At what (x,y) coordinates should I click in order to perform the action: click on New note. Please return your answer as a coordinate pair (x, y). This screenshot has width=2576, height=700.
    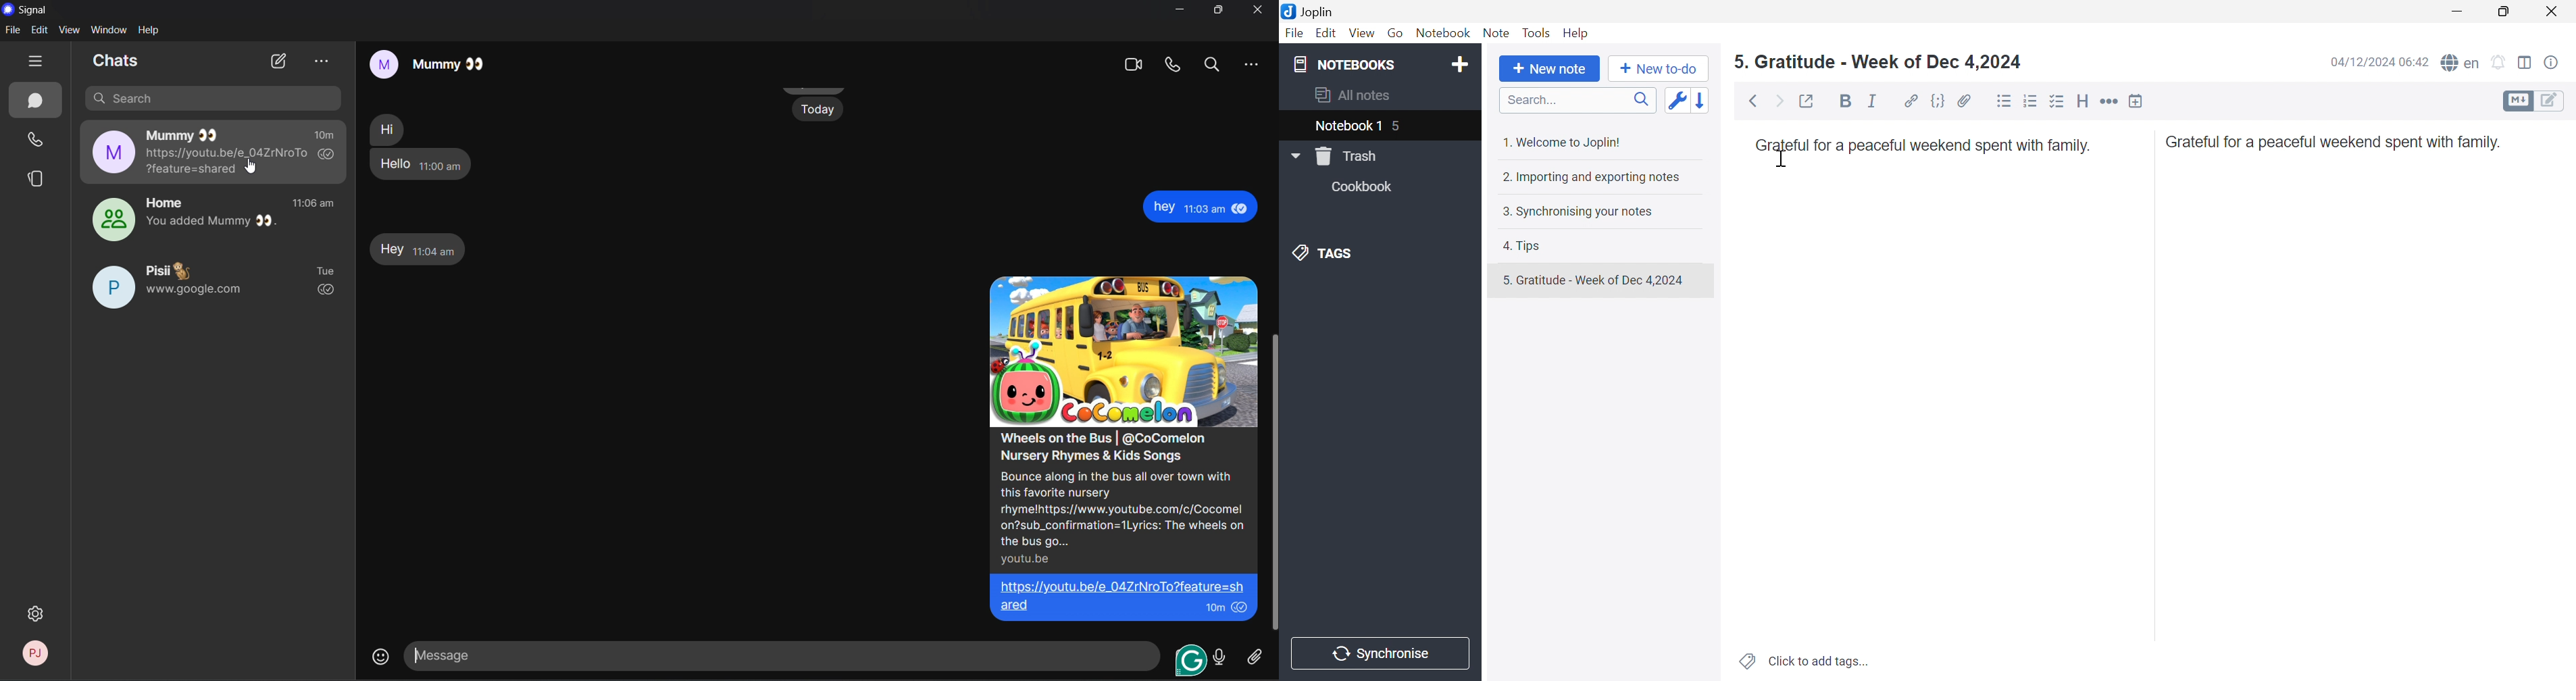
    Looking at the image, I should click on (1550, 69).